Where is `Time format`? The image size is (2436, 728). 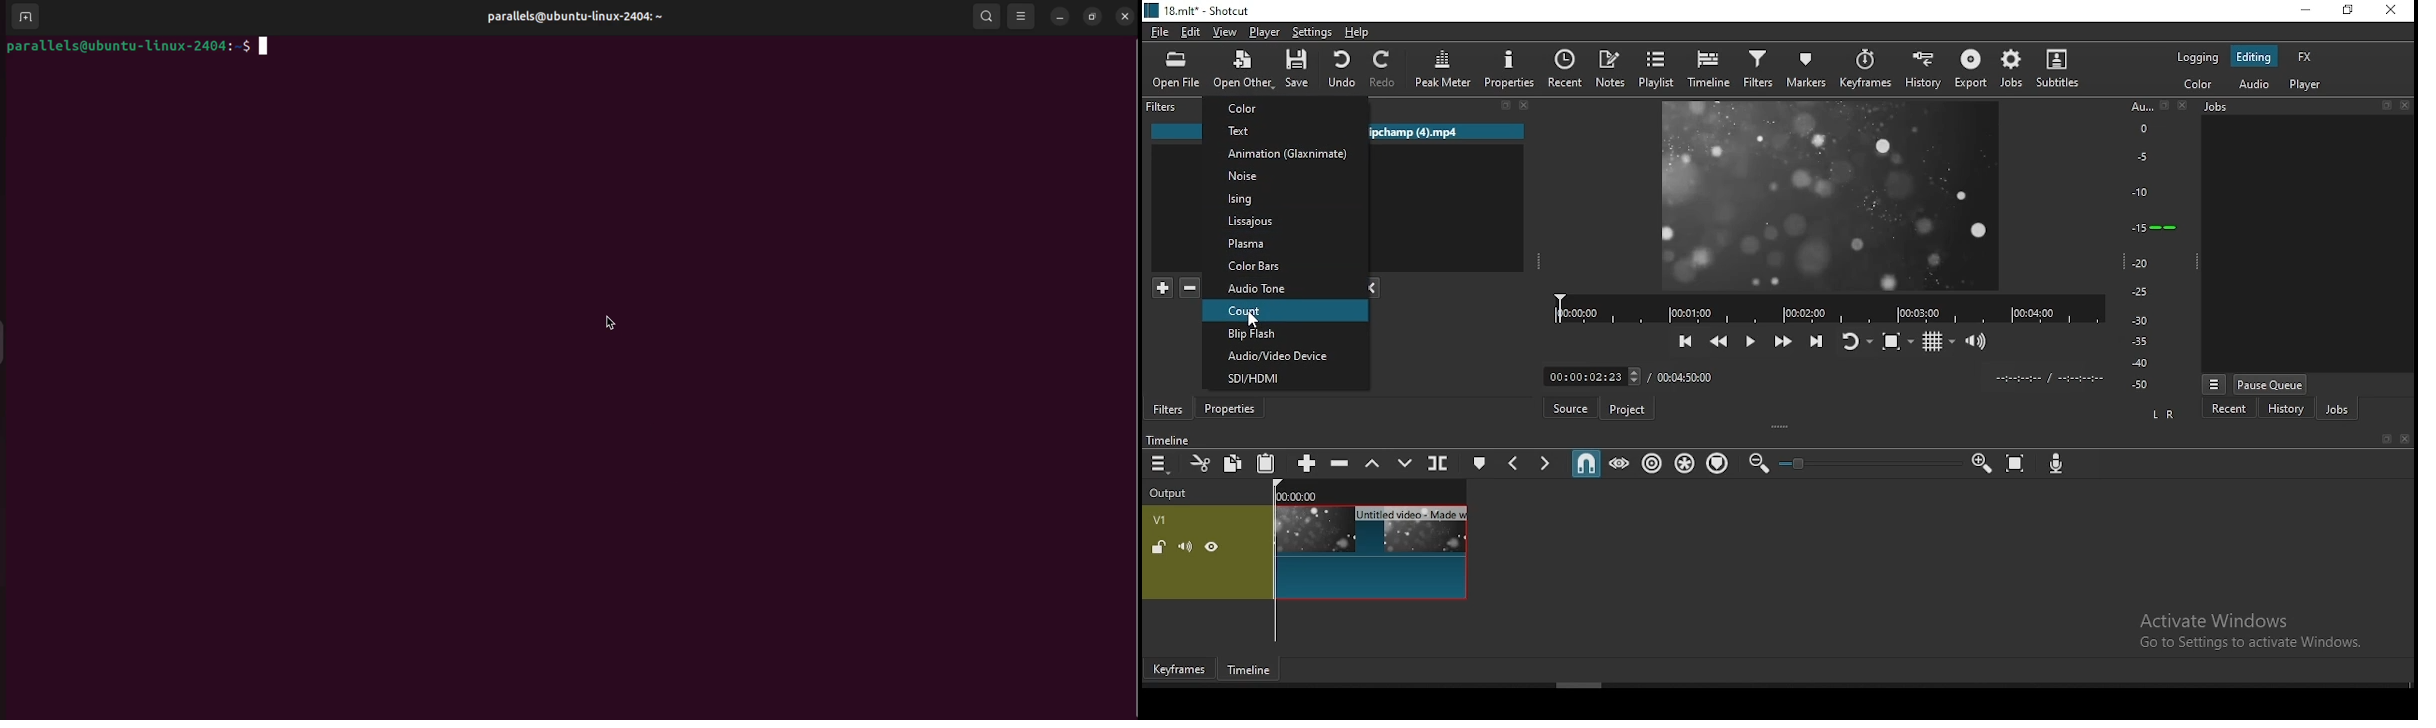 Time format is located at coordinates (2049, 377).